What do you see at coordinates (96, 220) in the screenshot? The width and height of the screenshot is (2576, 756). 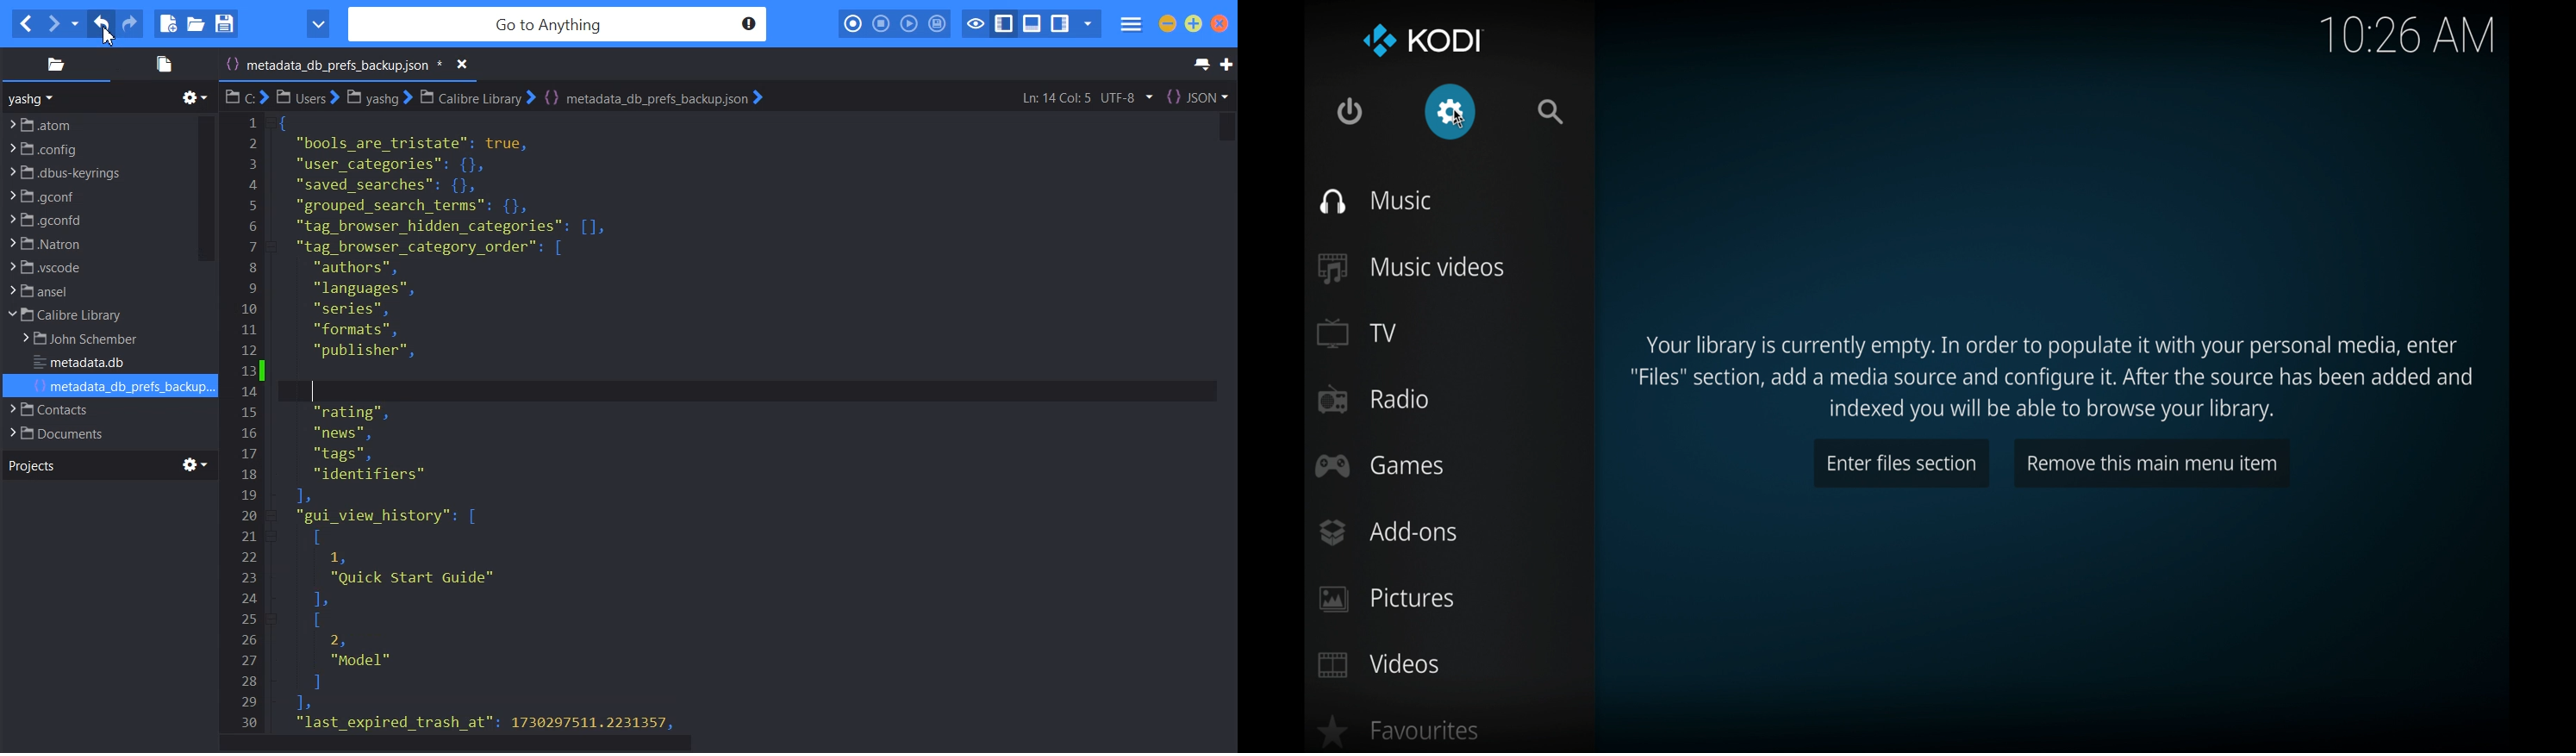 I see `File` at bounding box center [96, 220].